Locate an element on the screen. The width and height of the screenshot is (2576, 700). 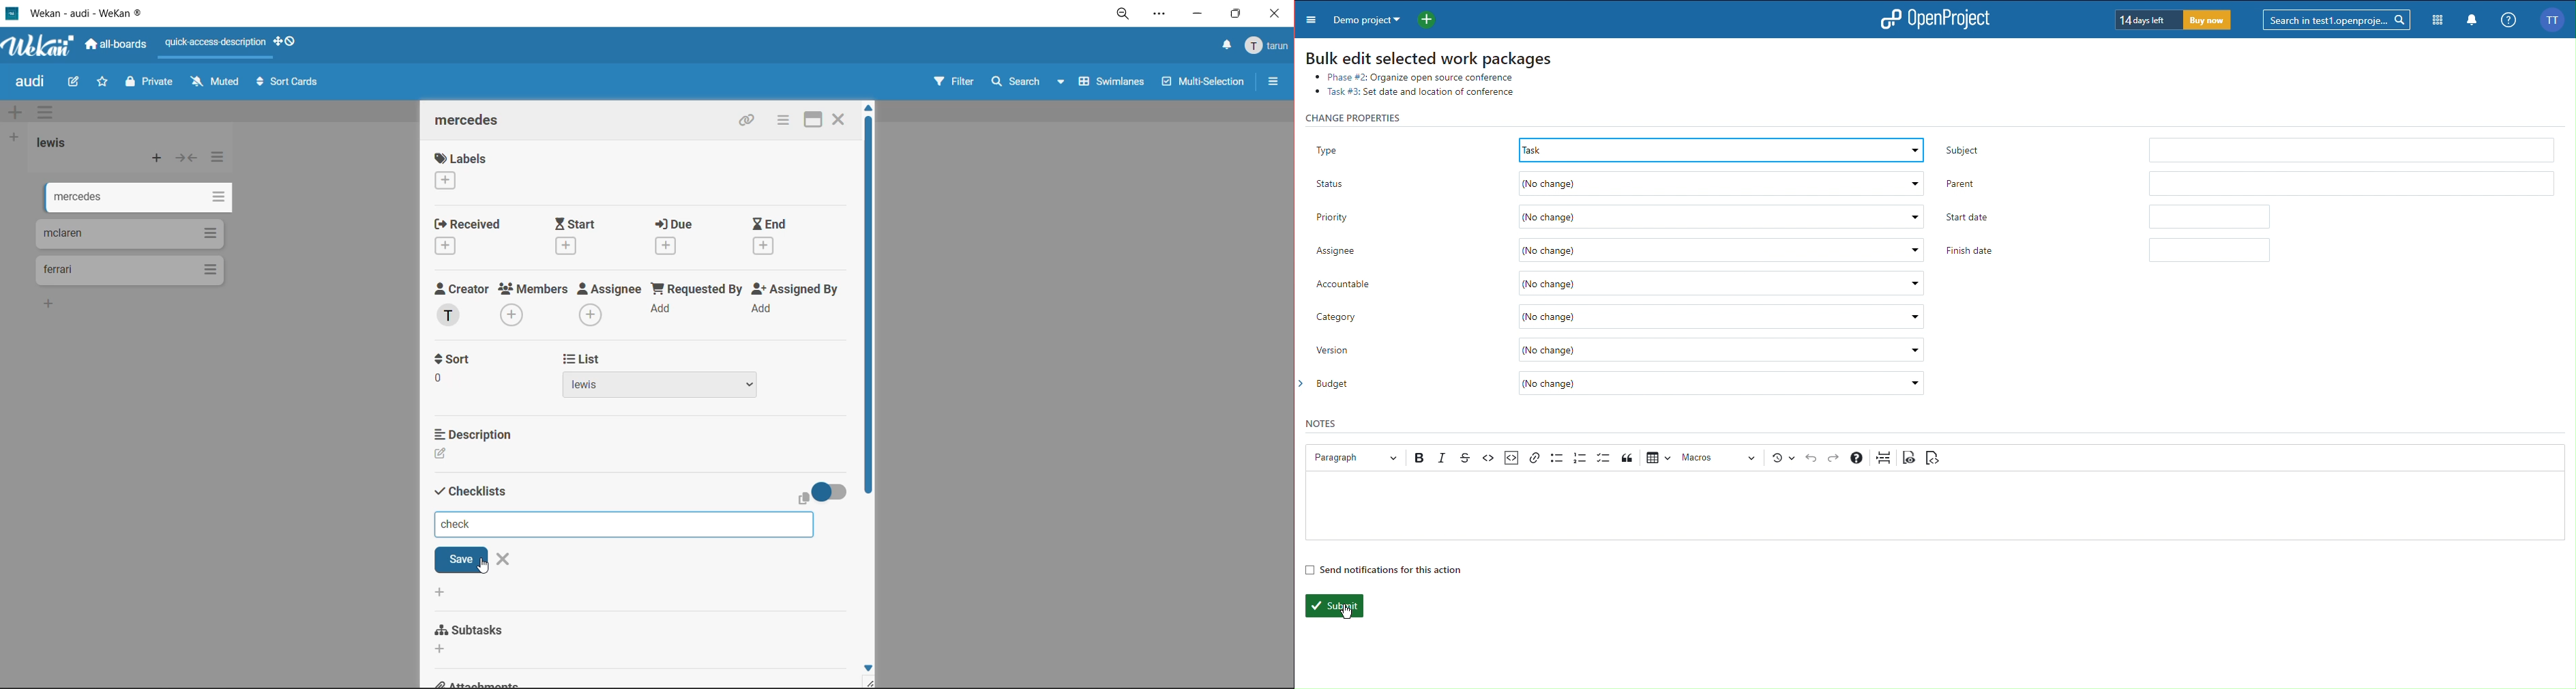
add is located at coordinates (443, 592).